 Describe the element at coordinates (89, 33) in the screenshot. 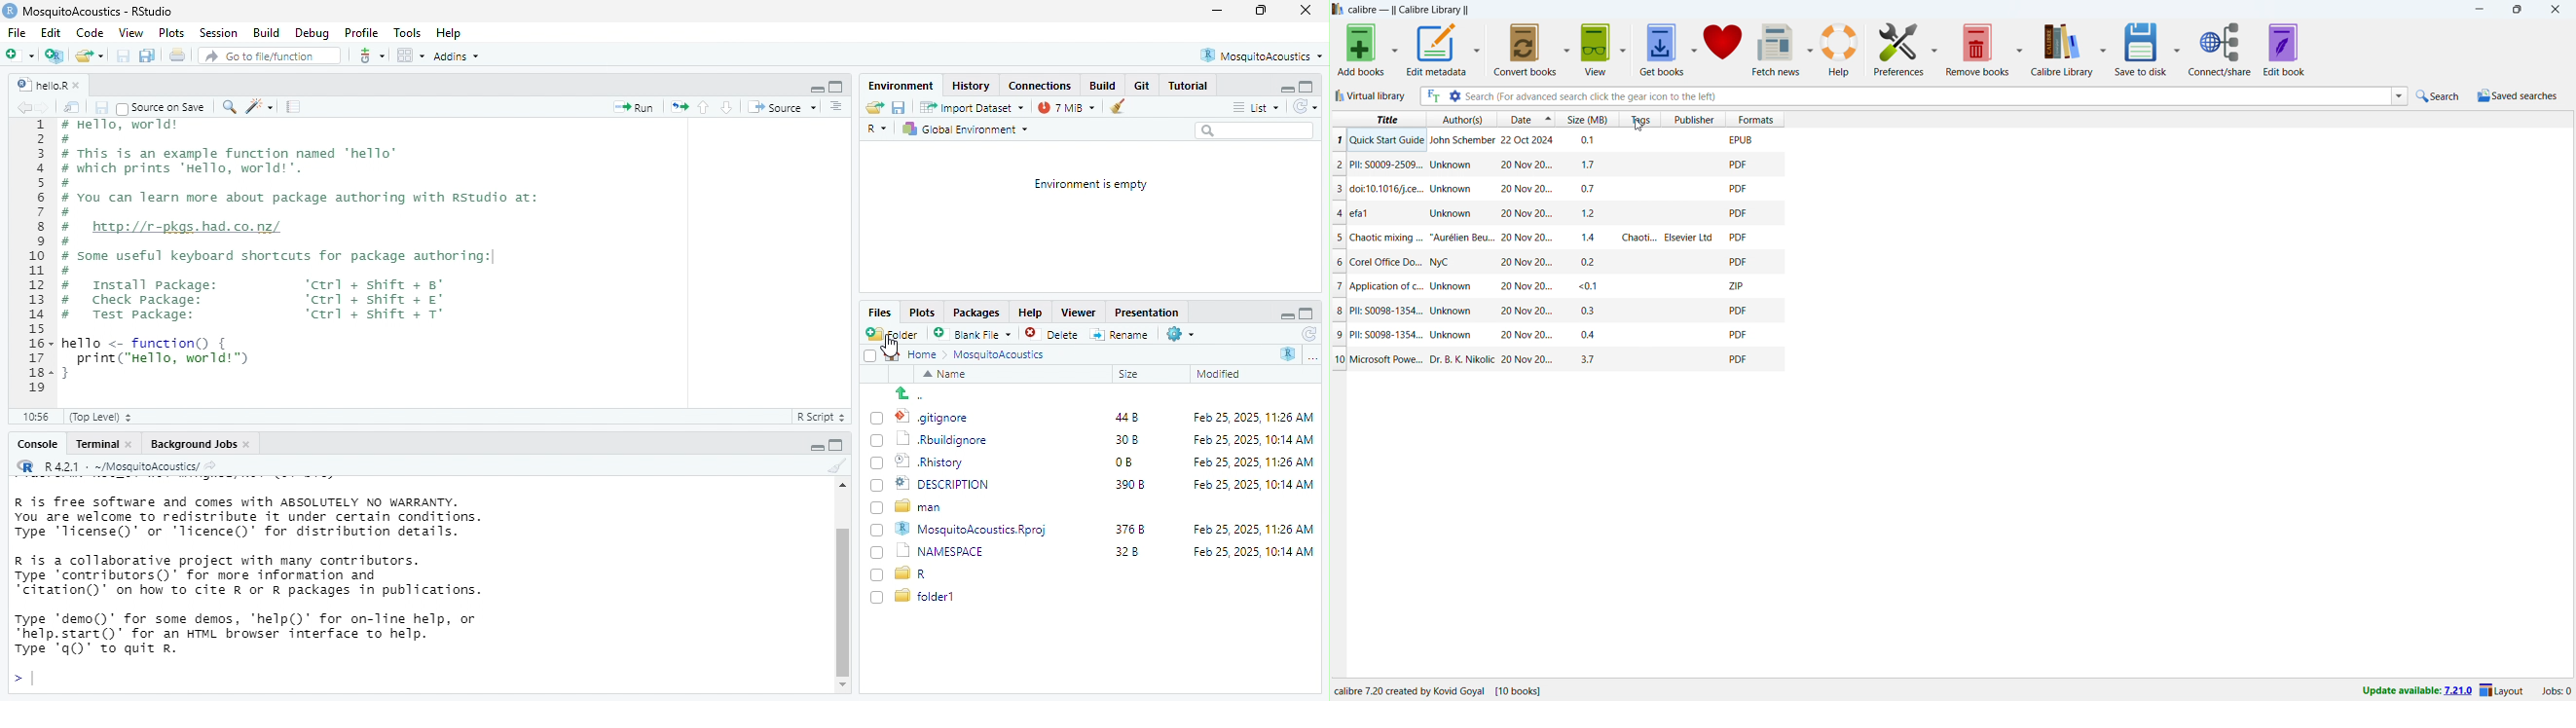

I see `Code` at that location.